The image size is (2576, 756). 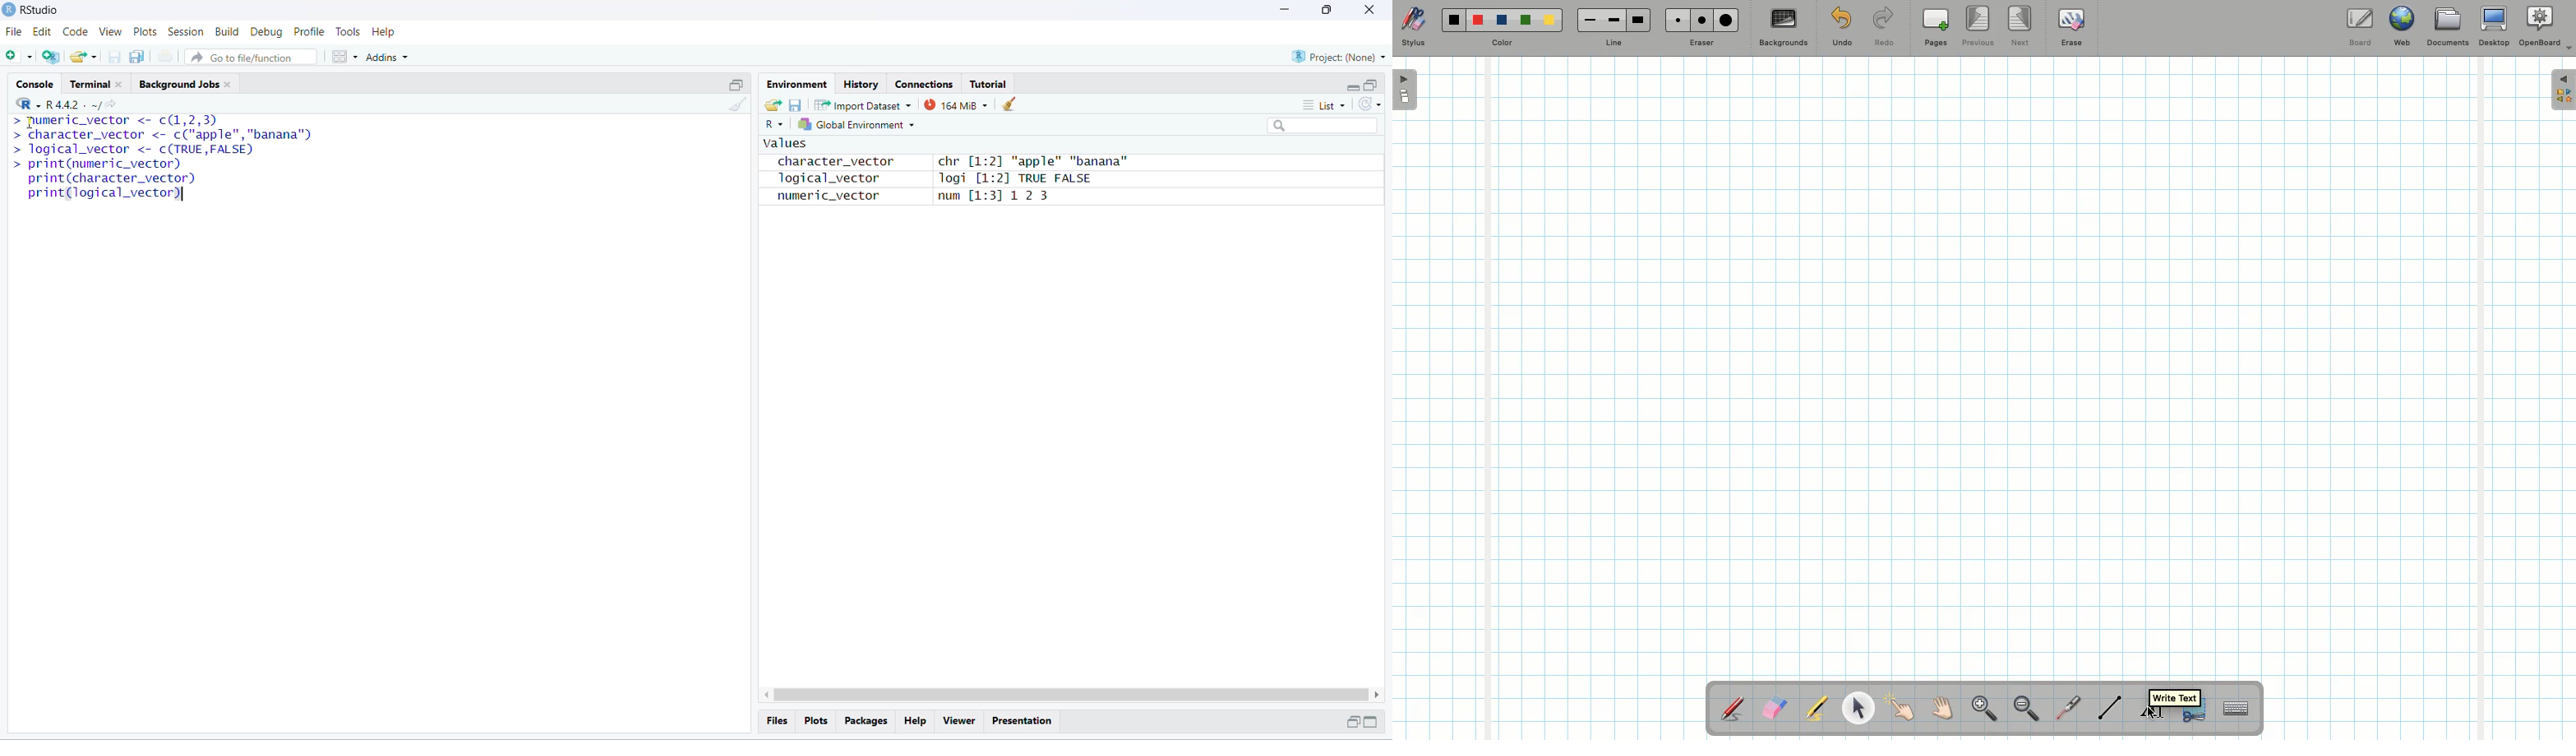 What do you see at coordinates (110, 32) in the screenshot?
I see `View` at bounding box center [110, 32].